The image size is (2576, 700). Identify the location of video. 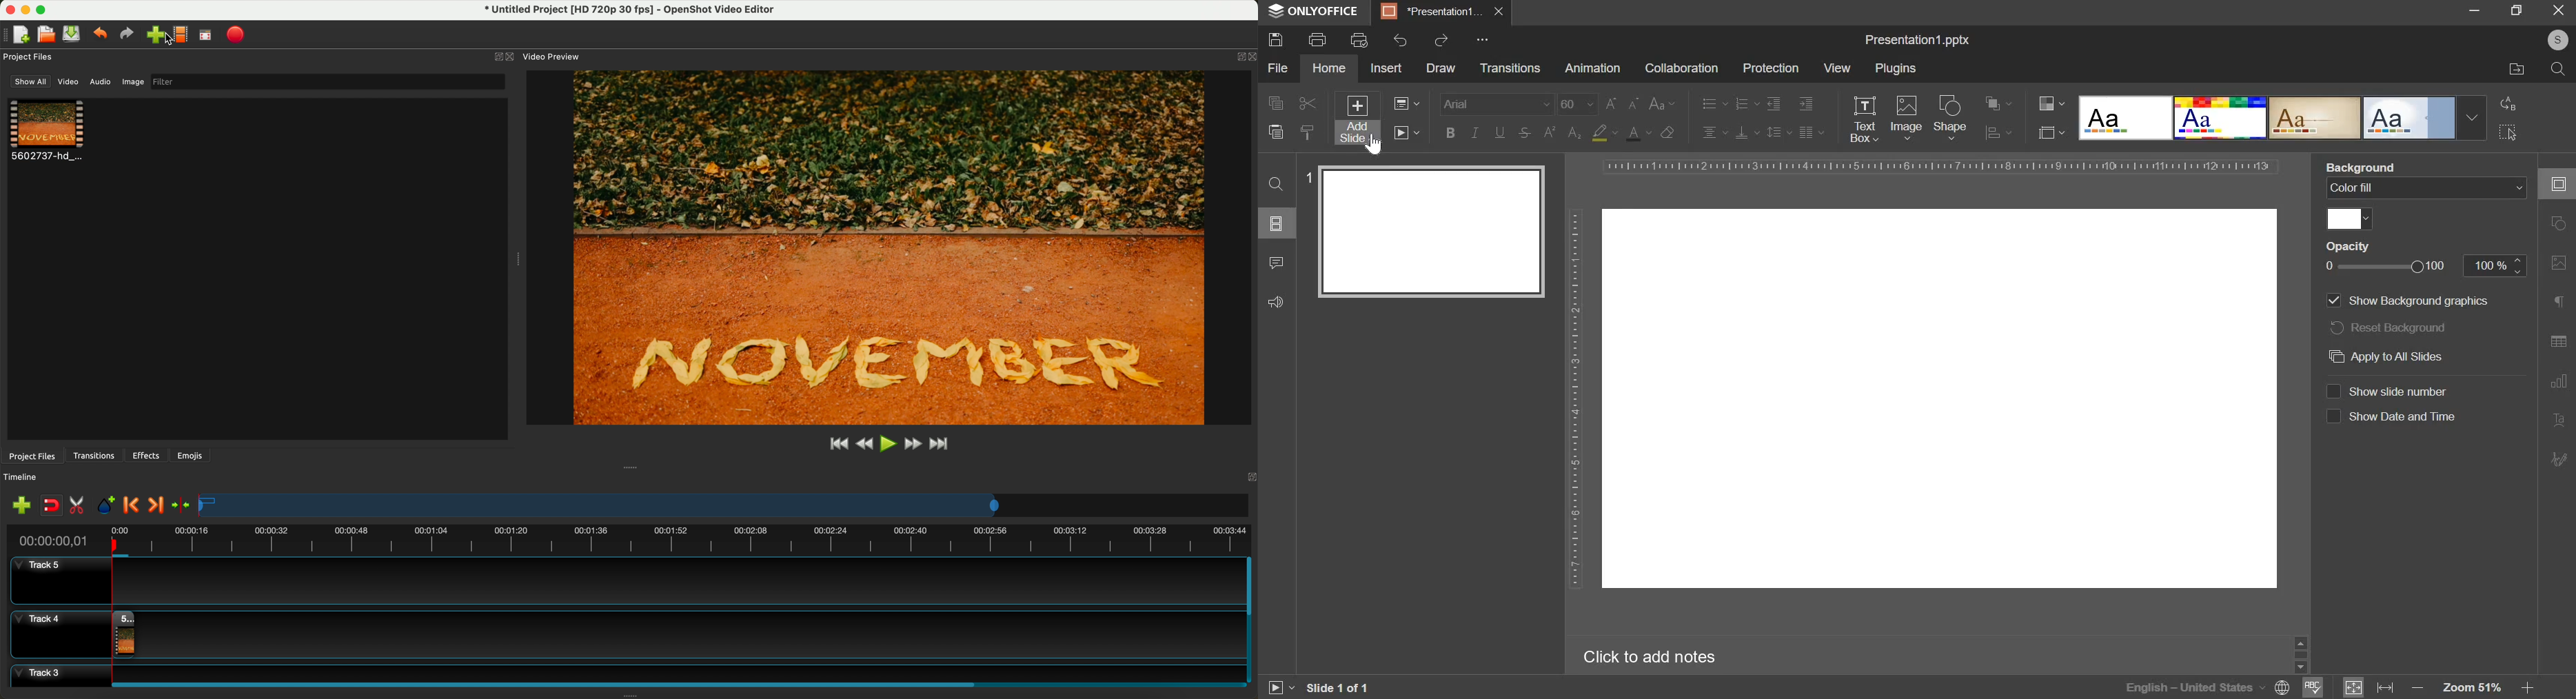
(70, 84).